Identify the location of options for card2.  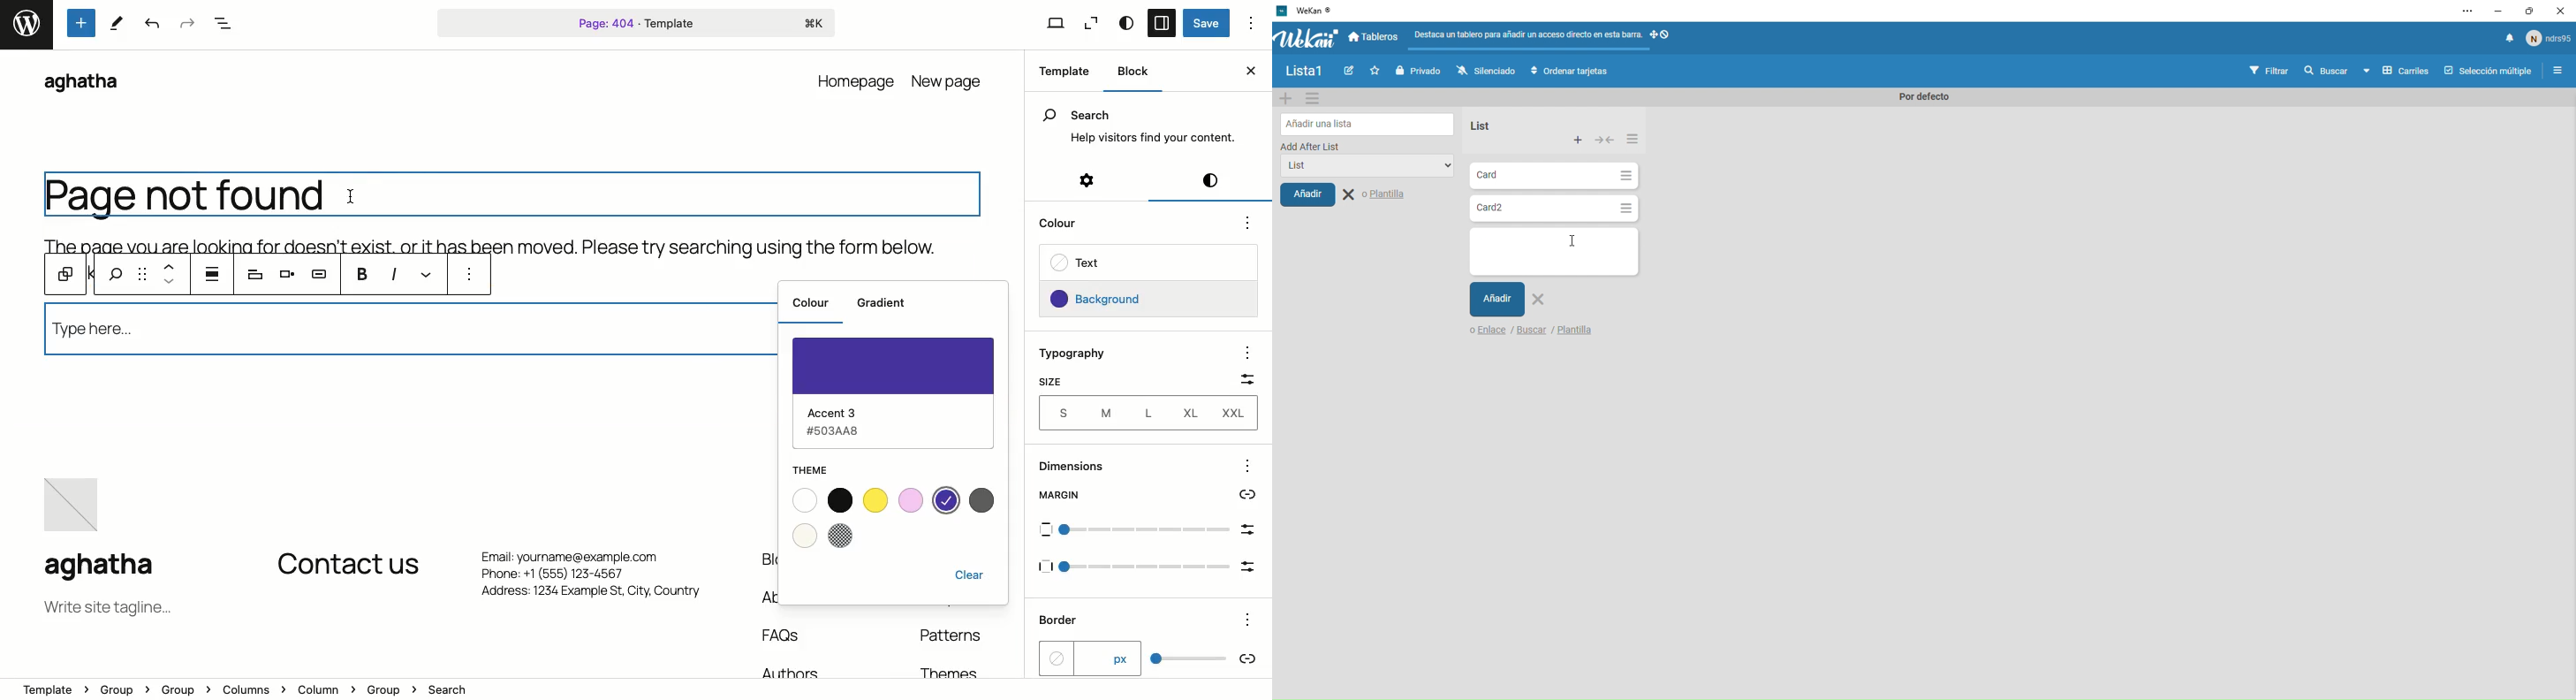
(1626, 209).